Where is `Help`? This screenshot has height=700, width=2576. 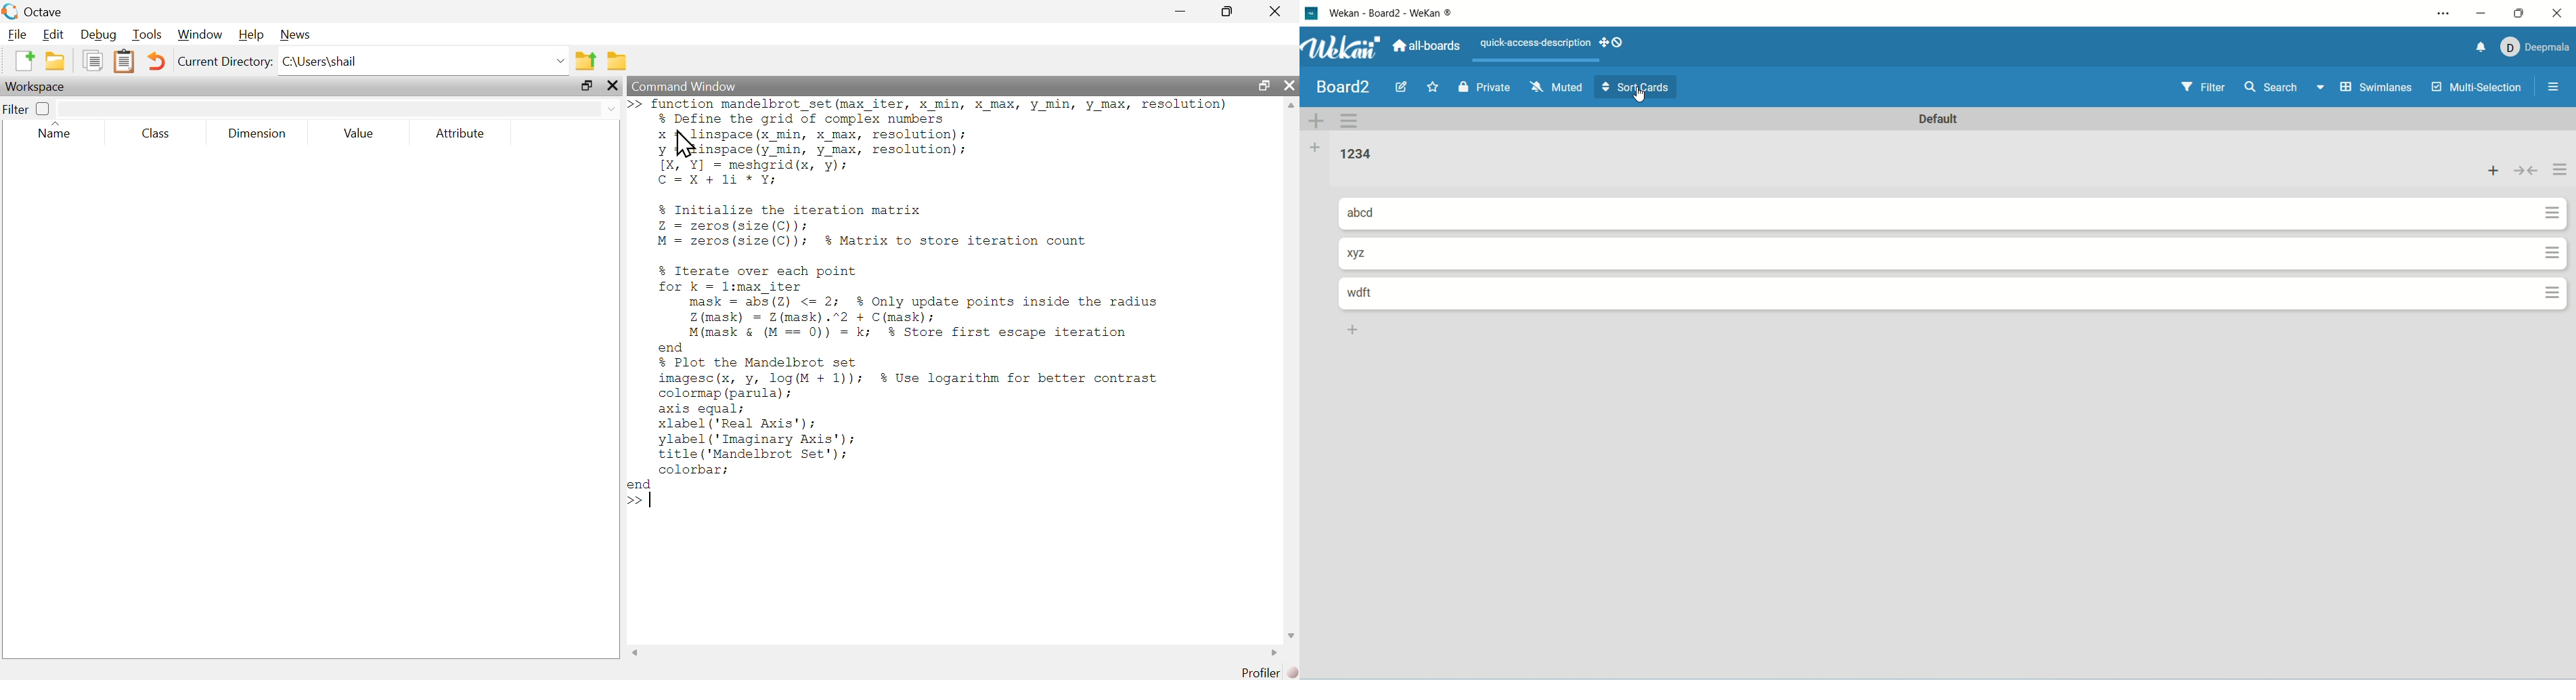
Help is located at coordinates (249, 35).